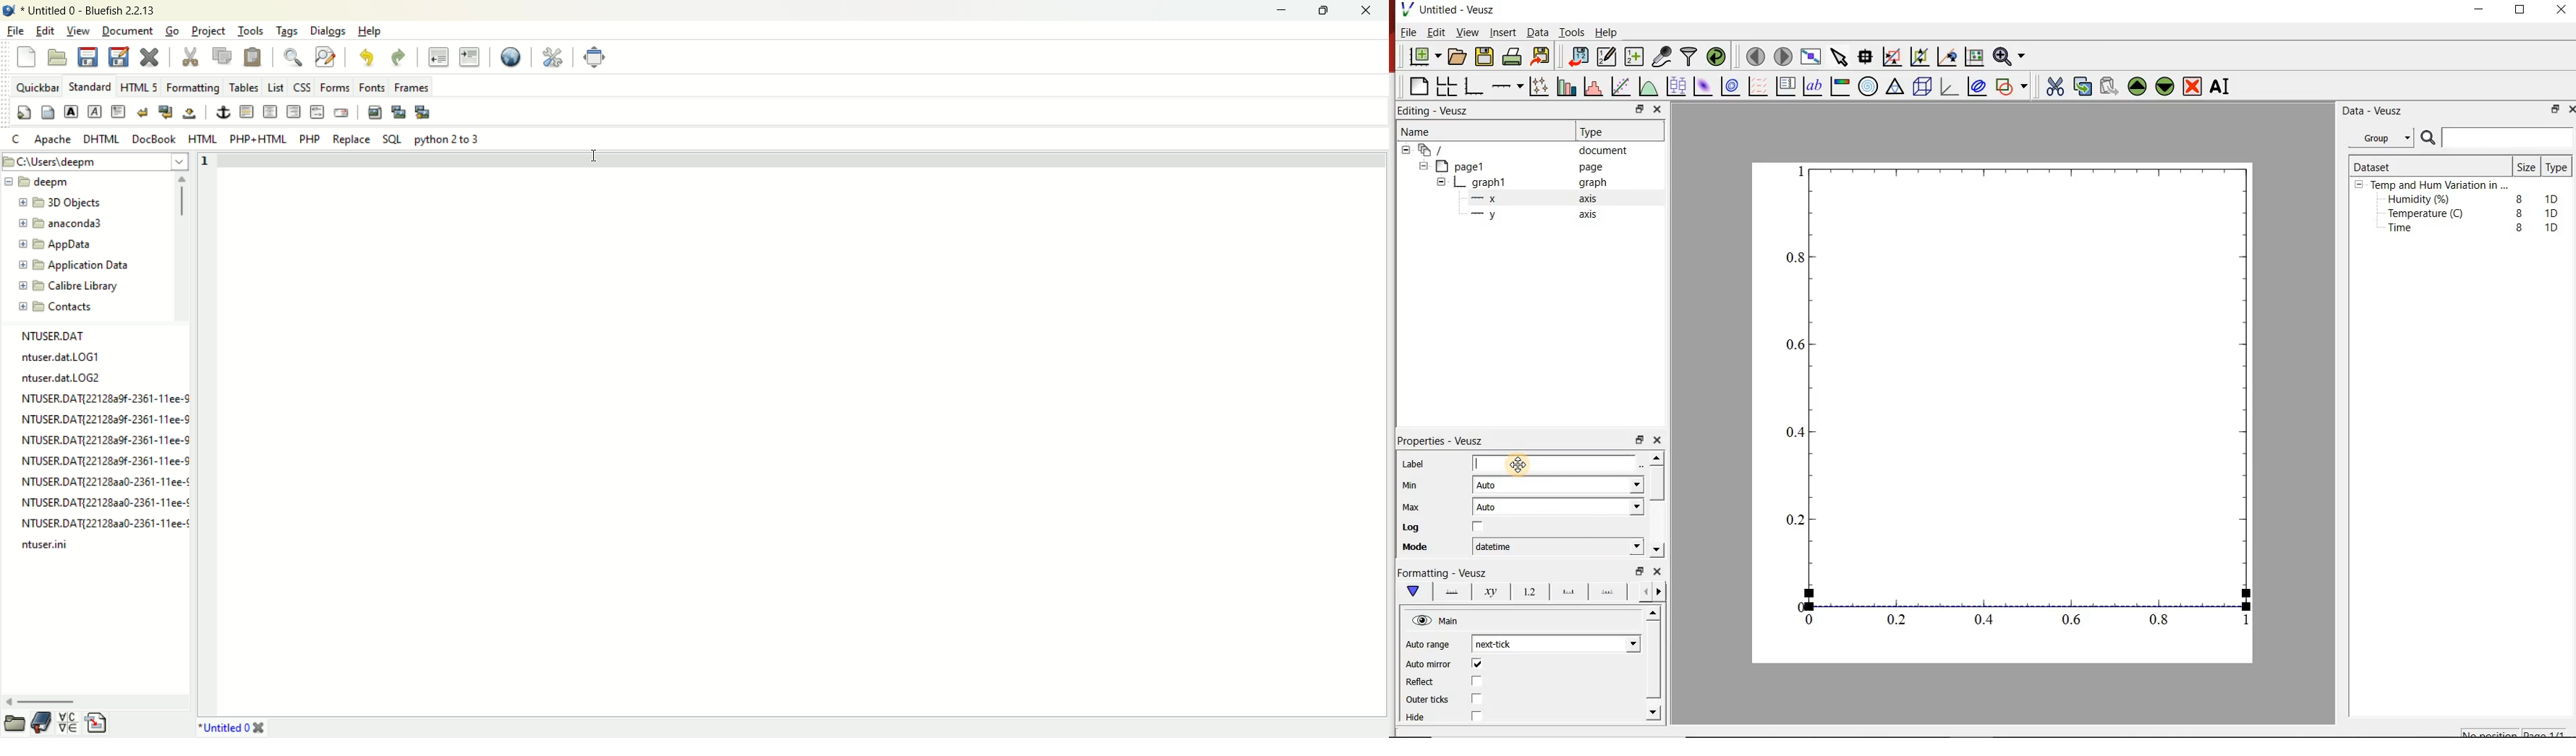 The image size is (2576, 756). I want to click on SQL, so click(393, 140).